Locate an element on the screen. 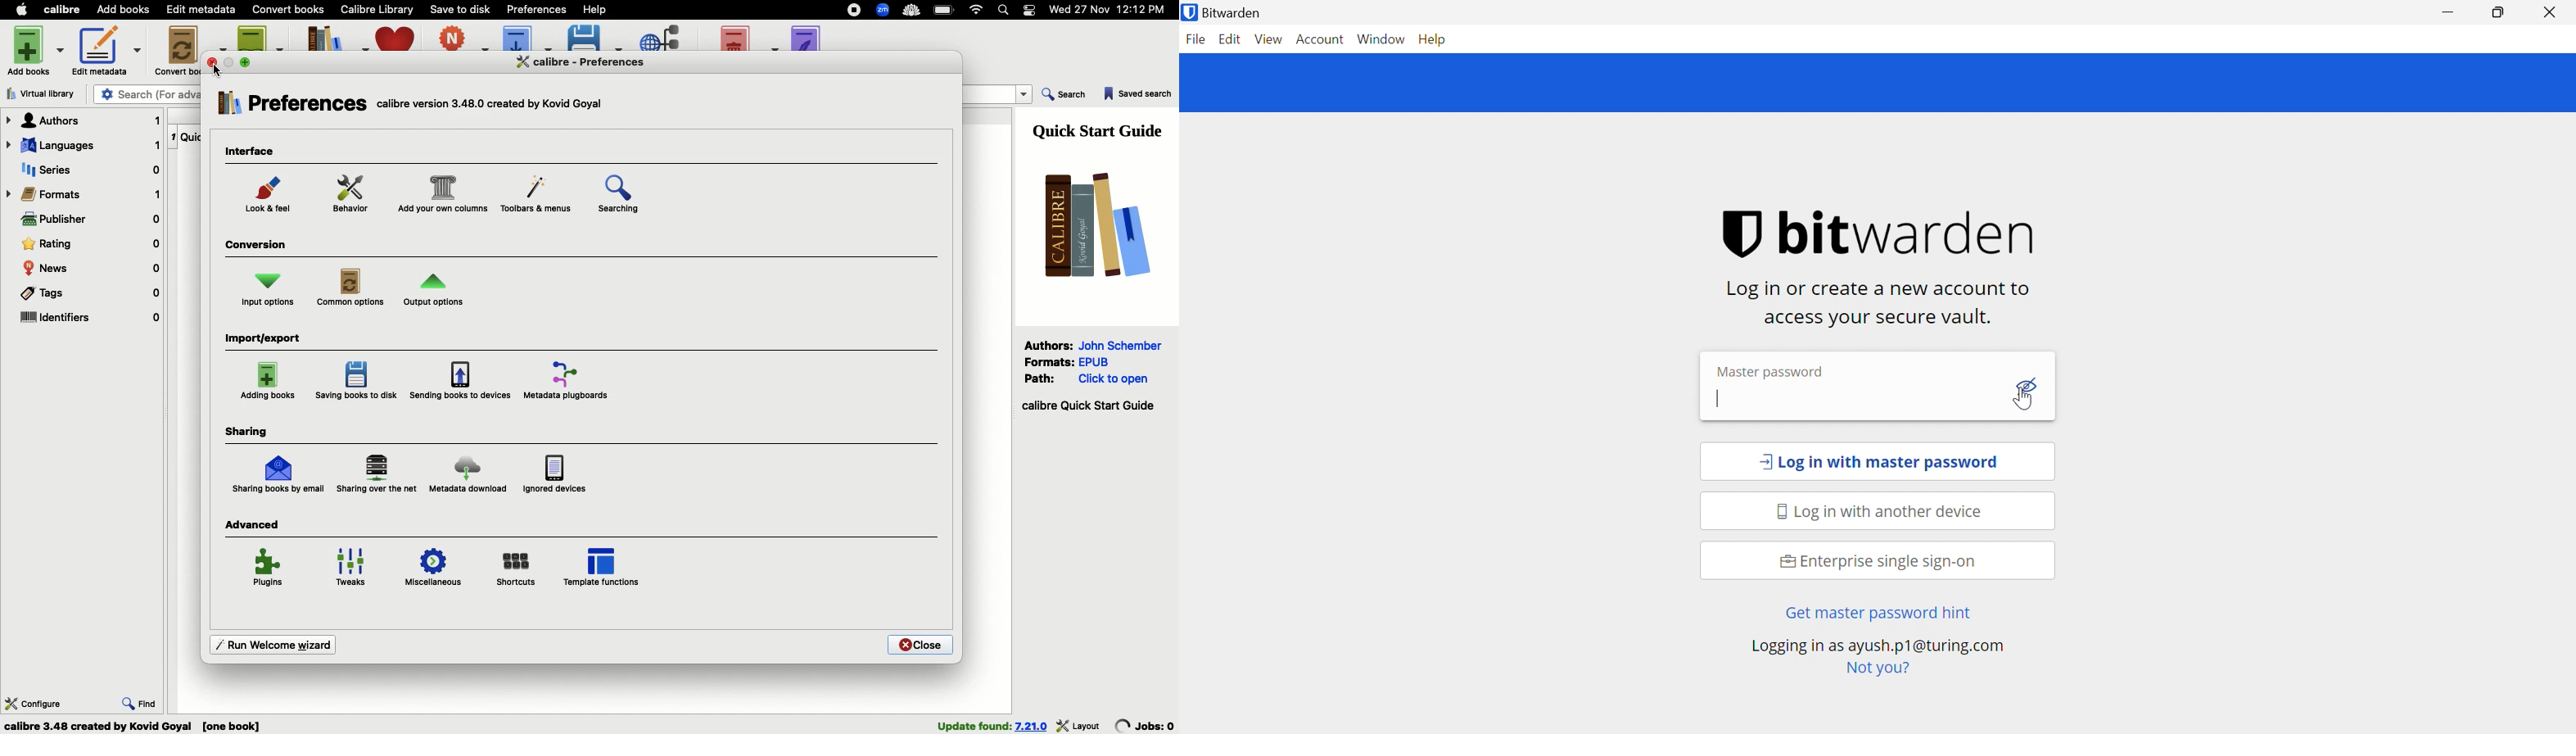 Image resolution: width=2576 pixels, height=756 pixels. Enterprise single sign-on is located at coordinates (1879, 562).